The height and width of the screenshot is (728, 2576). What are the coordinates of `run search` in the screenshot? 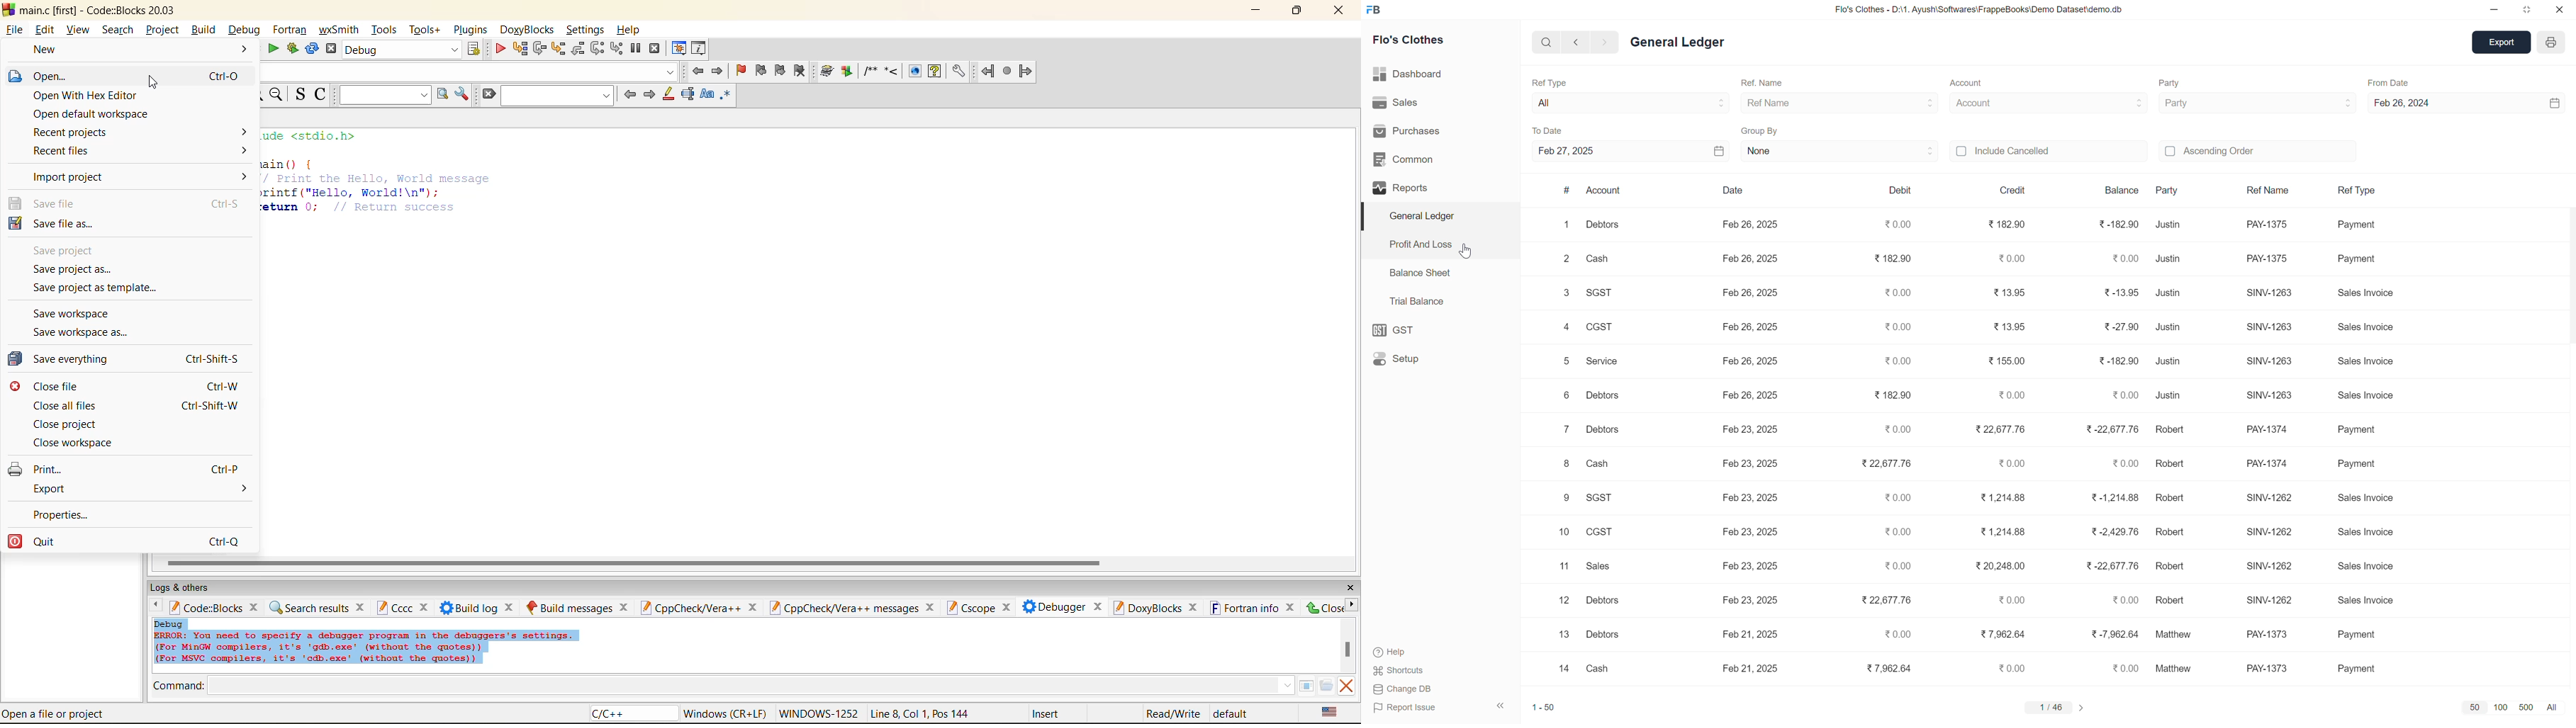 It's located at (442, 94).